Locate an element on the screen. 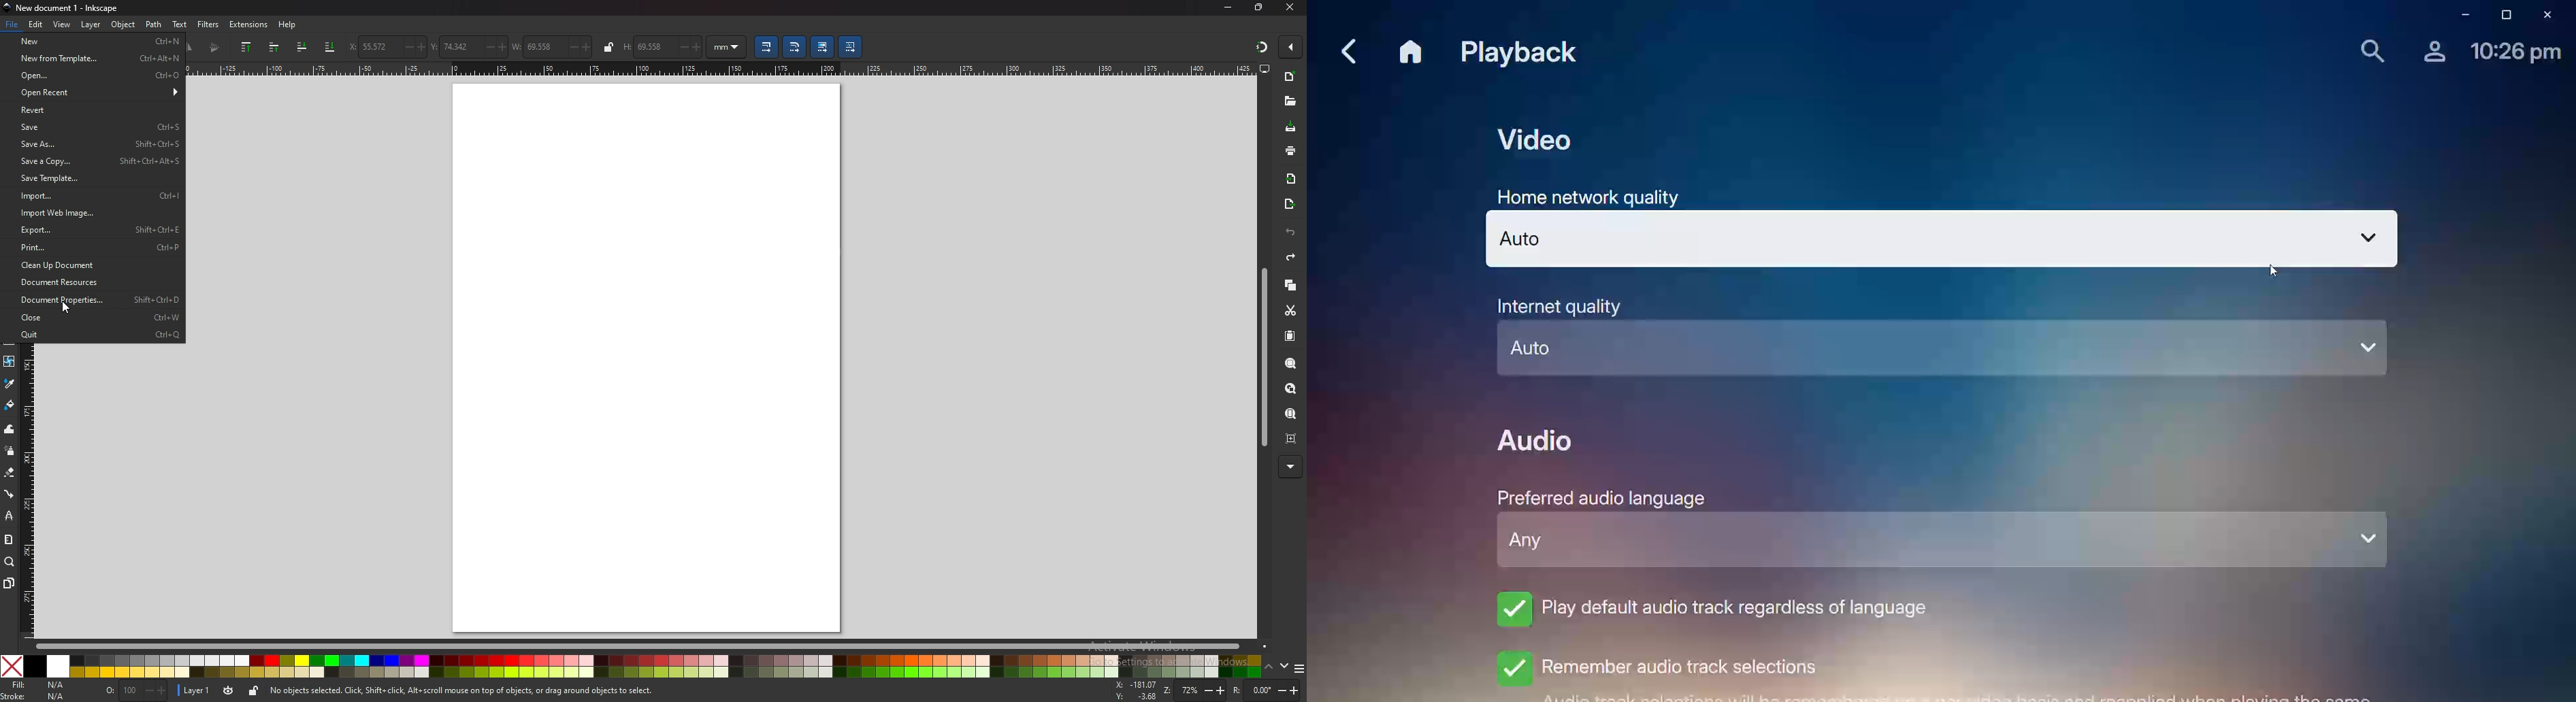 The width and height of the screenshot is (2576, 728). + is located at coordinates (499, 47).